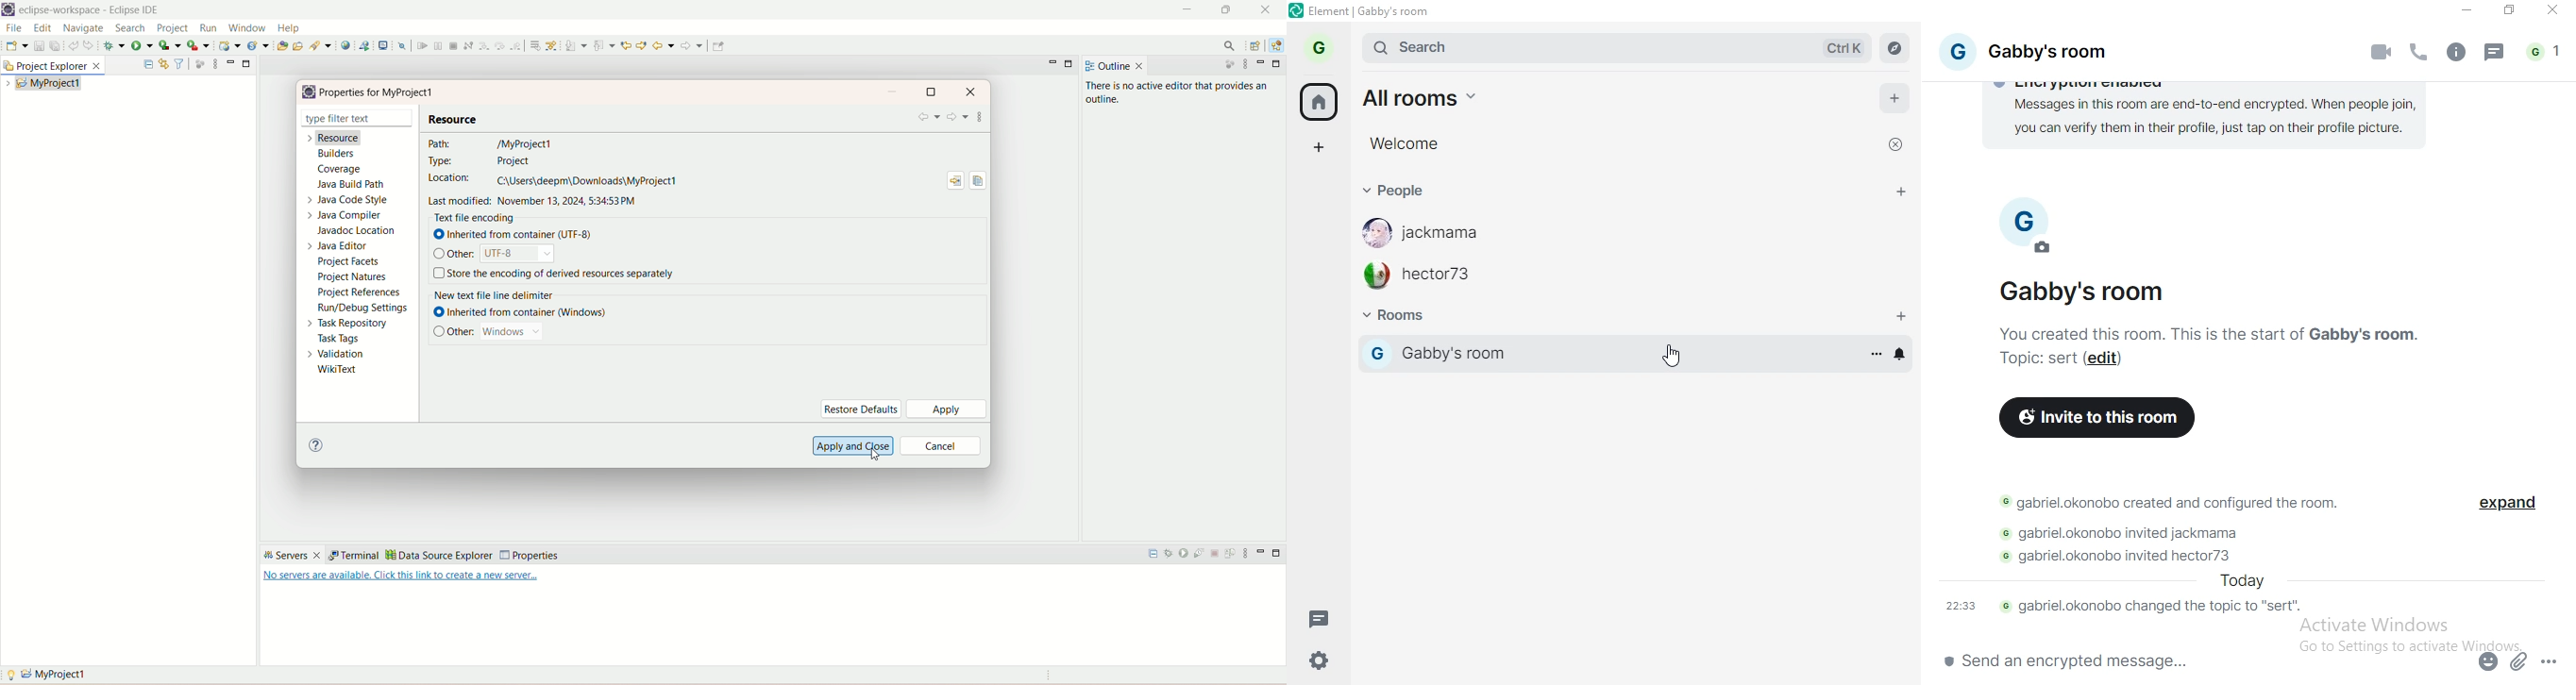  What do you see at coordinates (1218, 555) in the screenshot?
I see `stop the server` at bounding box center [1218, 555].